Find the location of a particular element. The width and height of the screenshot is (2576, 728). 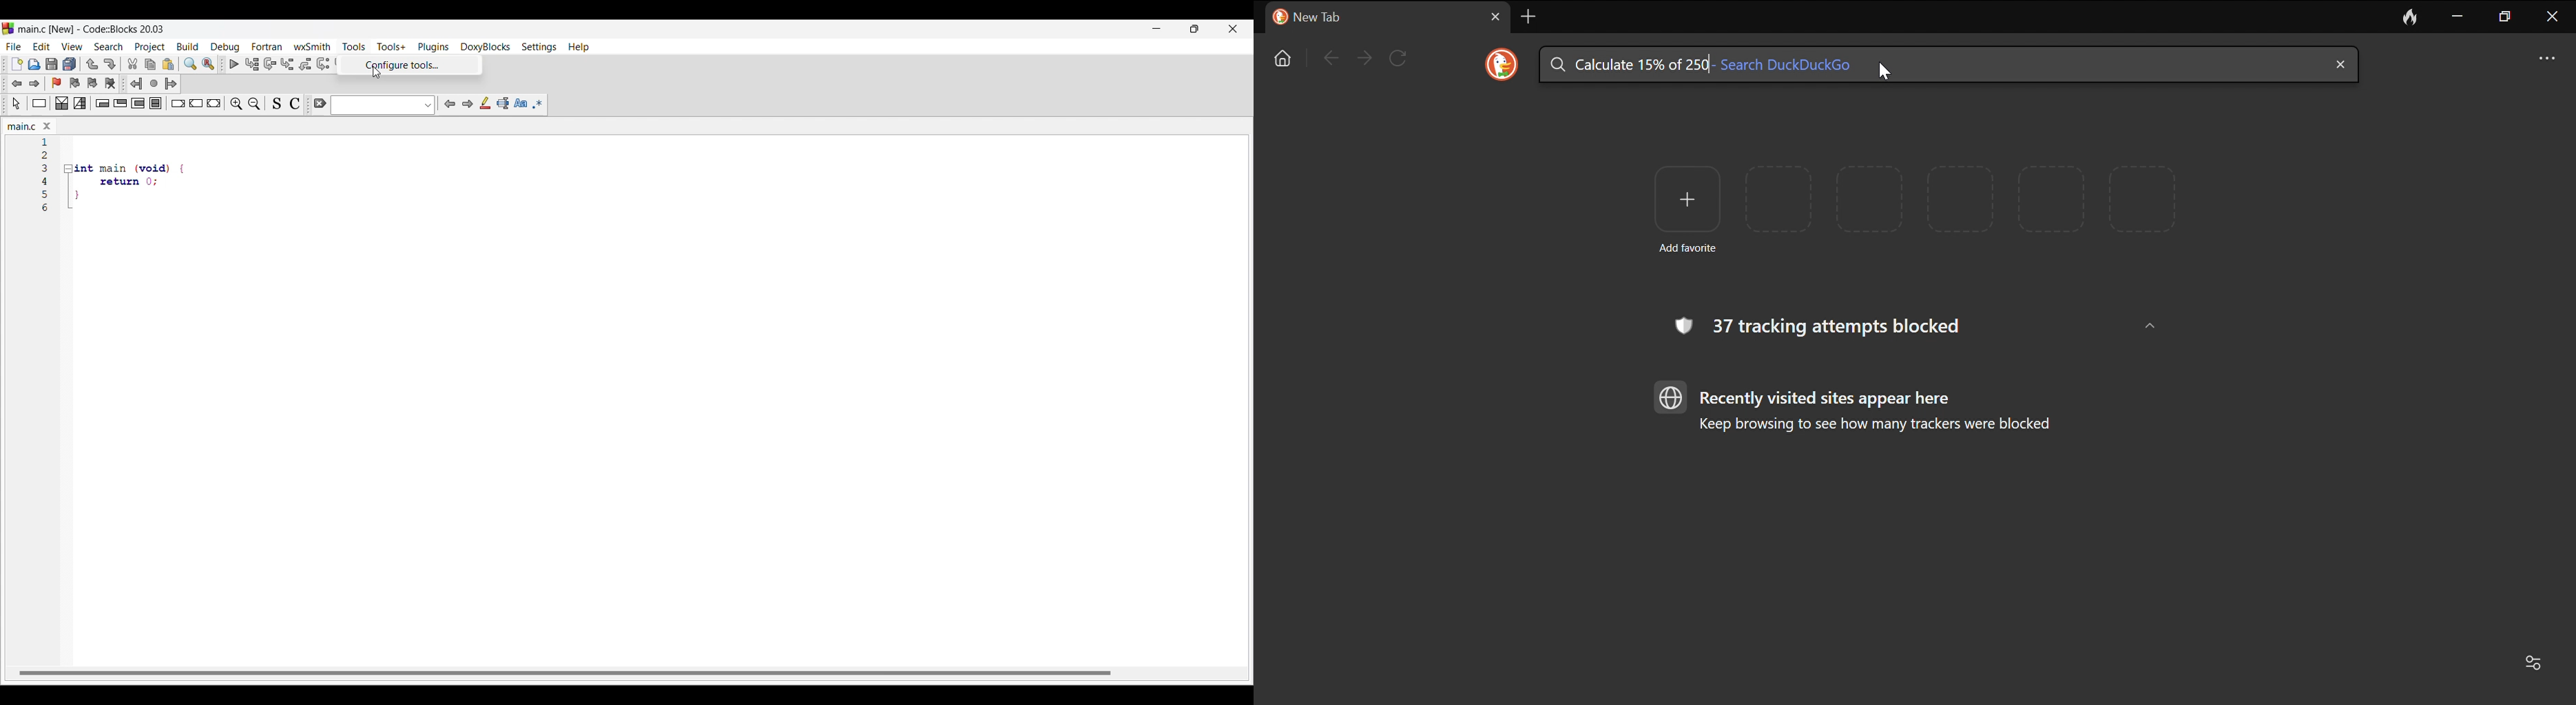

Toggle source is located at coordinates (277, 104).